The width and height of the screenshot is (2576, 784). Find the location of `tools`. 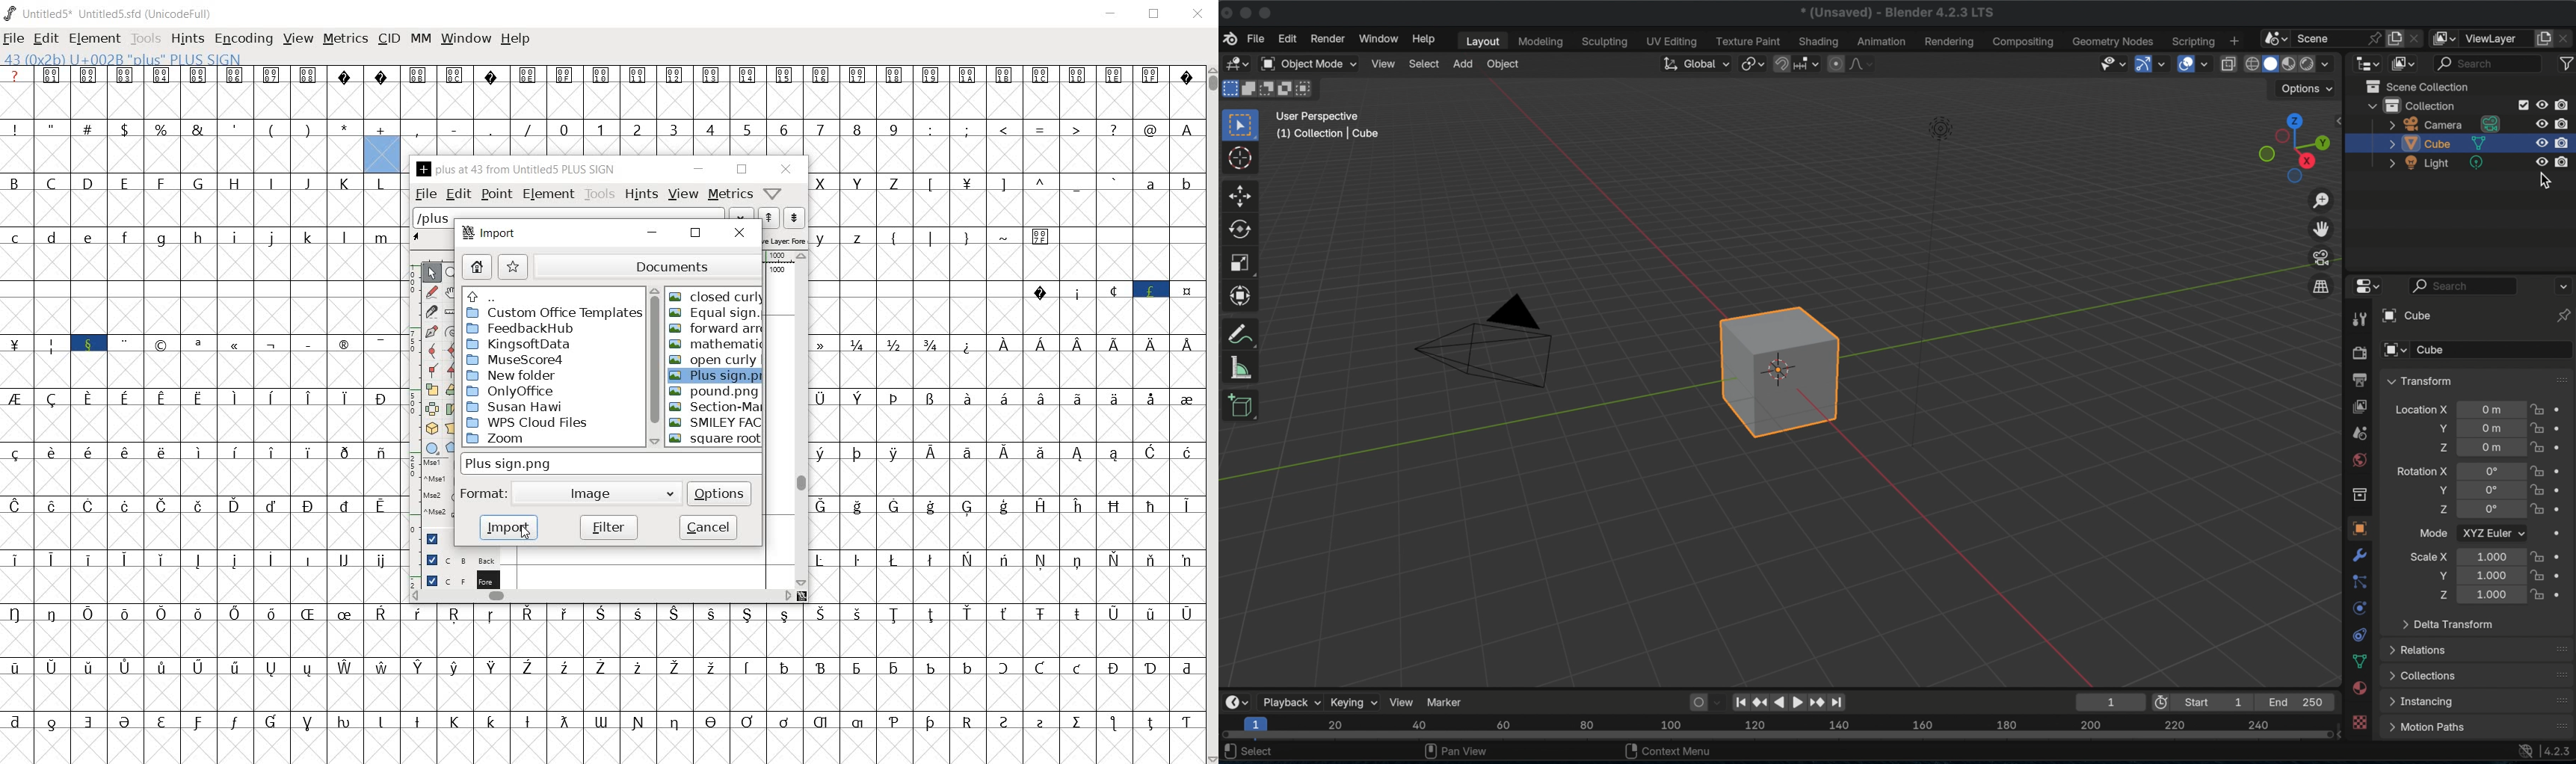

tools is located at coordinates (144, 37).